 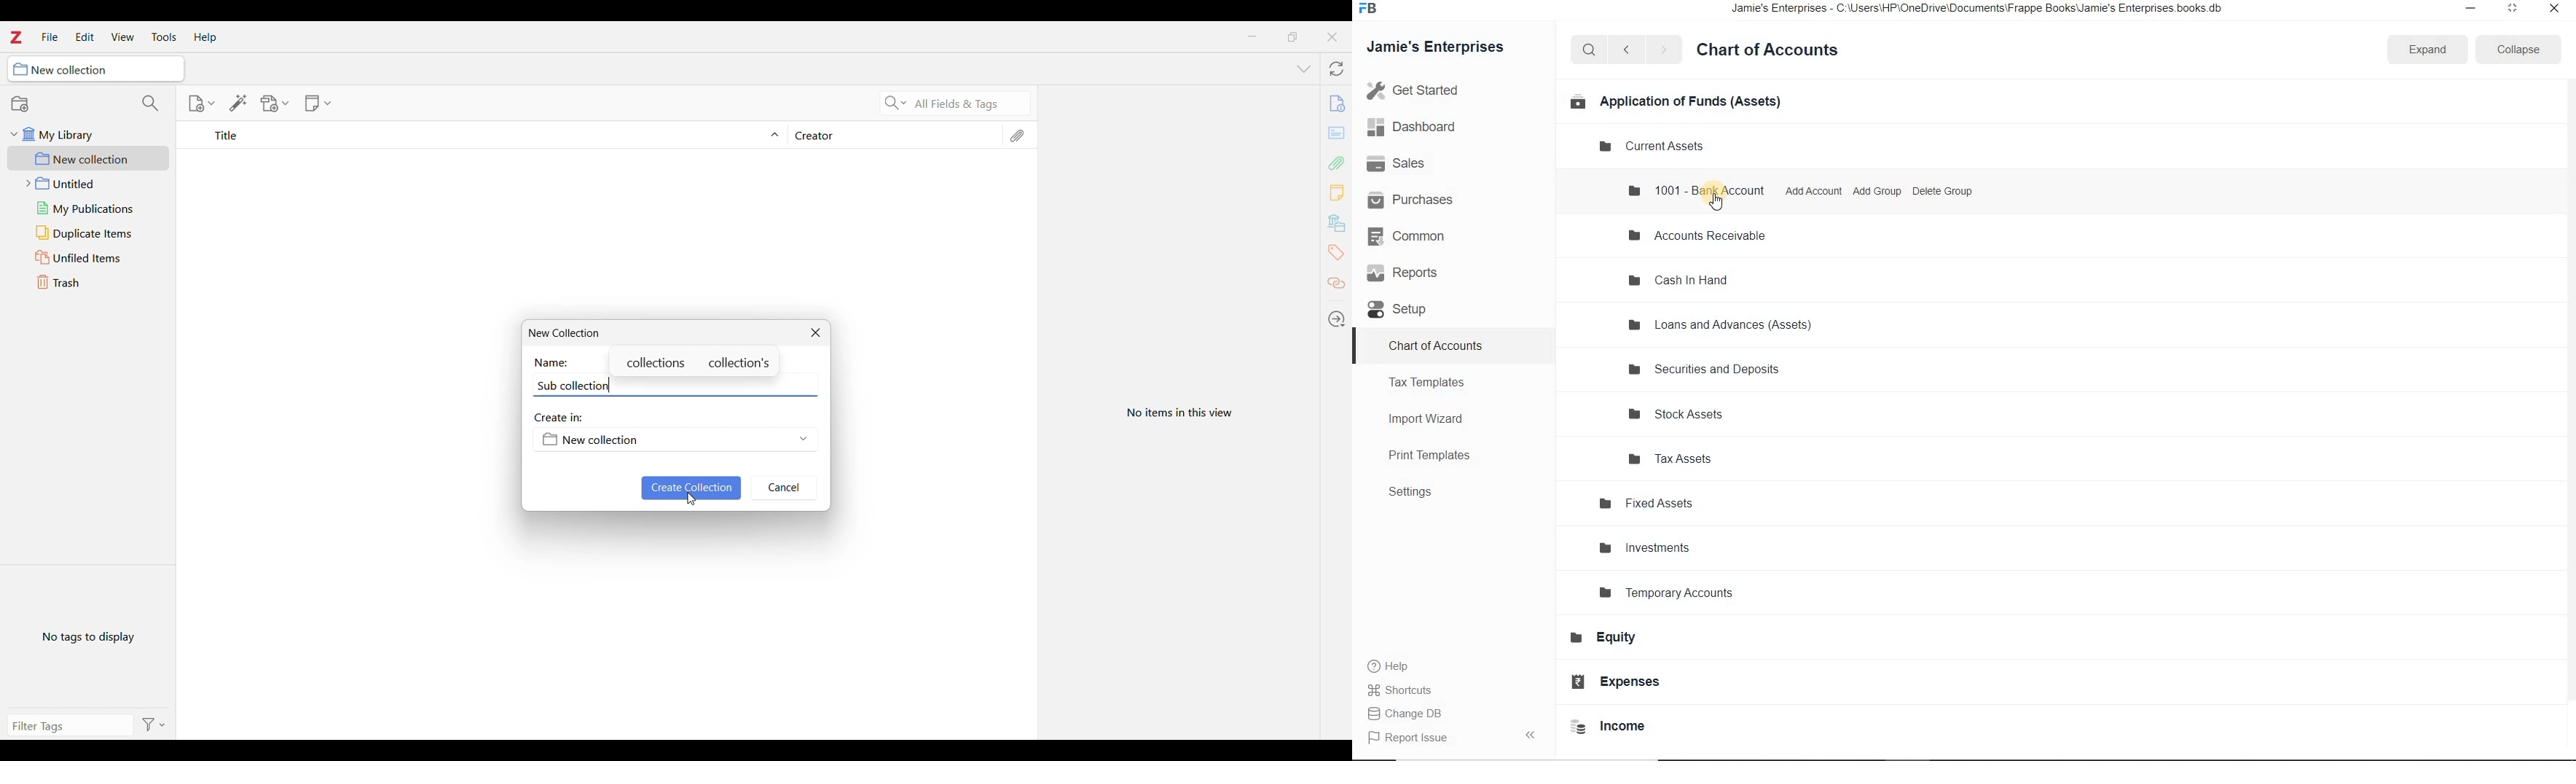 What do you see at coordinates (1332, 37) in the screenshot?
I see `Close interface` at bounding box center [1332, 37].